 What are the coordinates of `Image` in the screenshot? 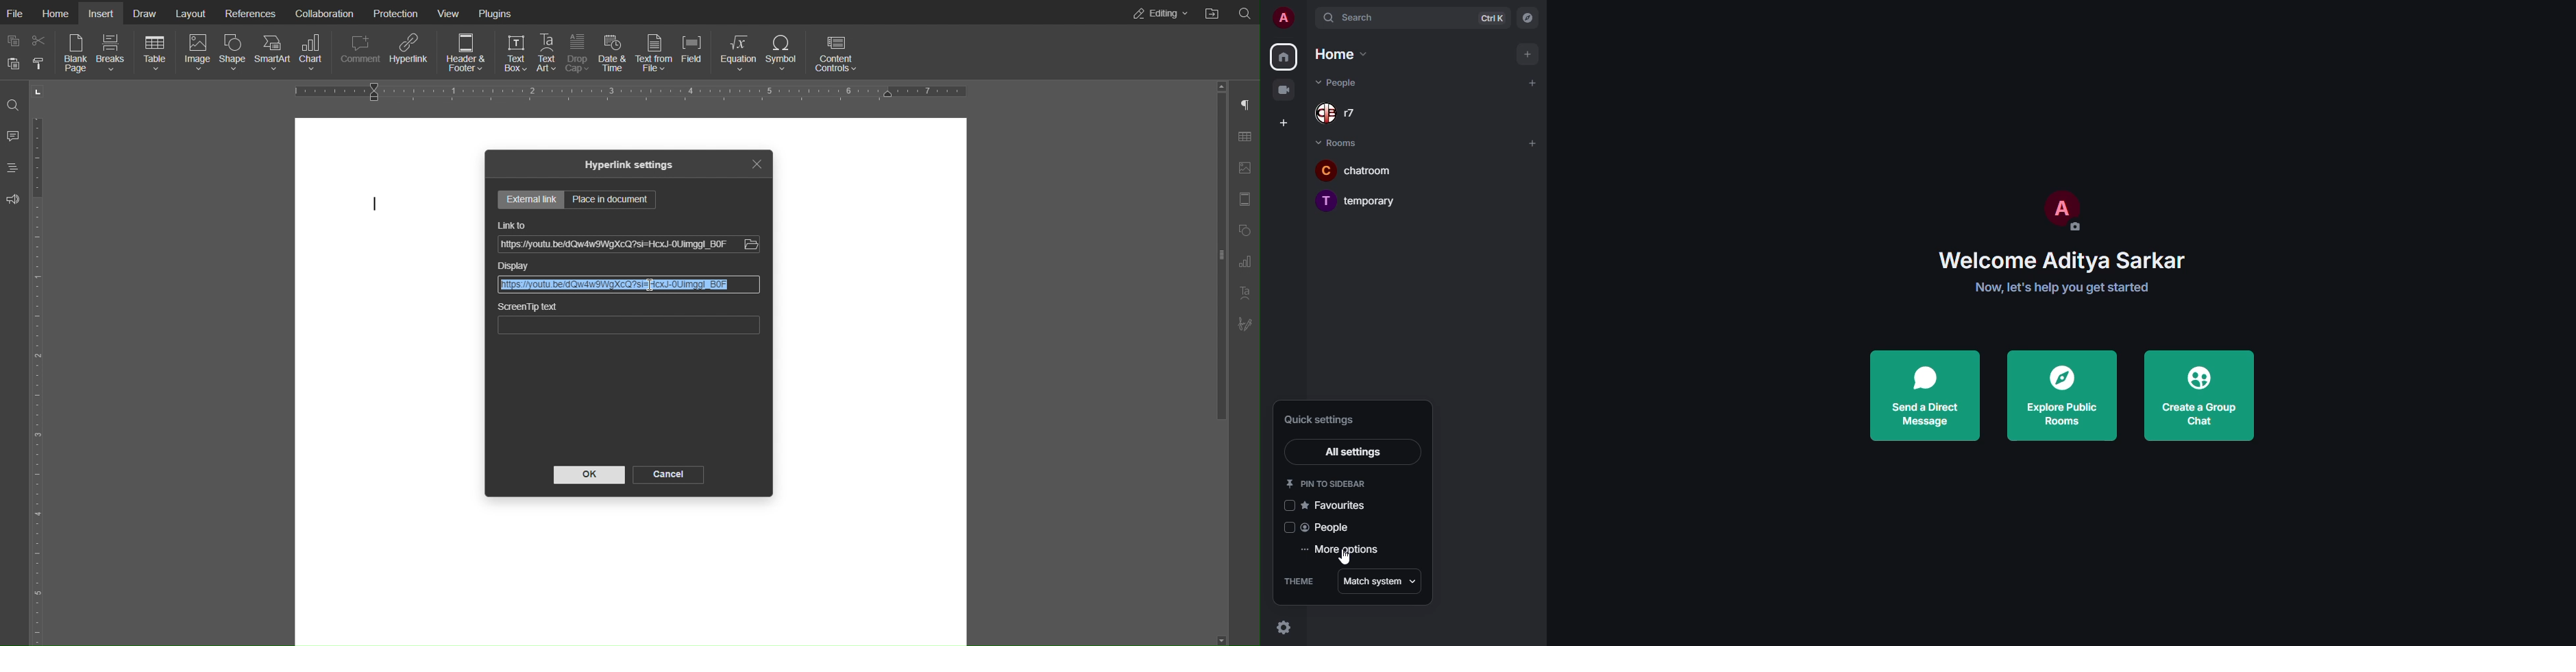 It's located at (198, 53).